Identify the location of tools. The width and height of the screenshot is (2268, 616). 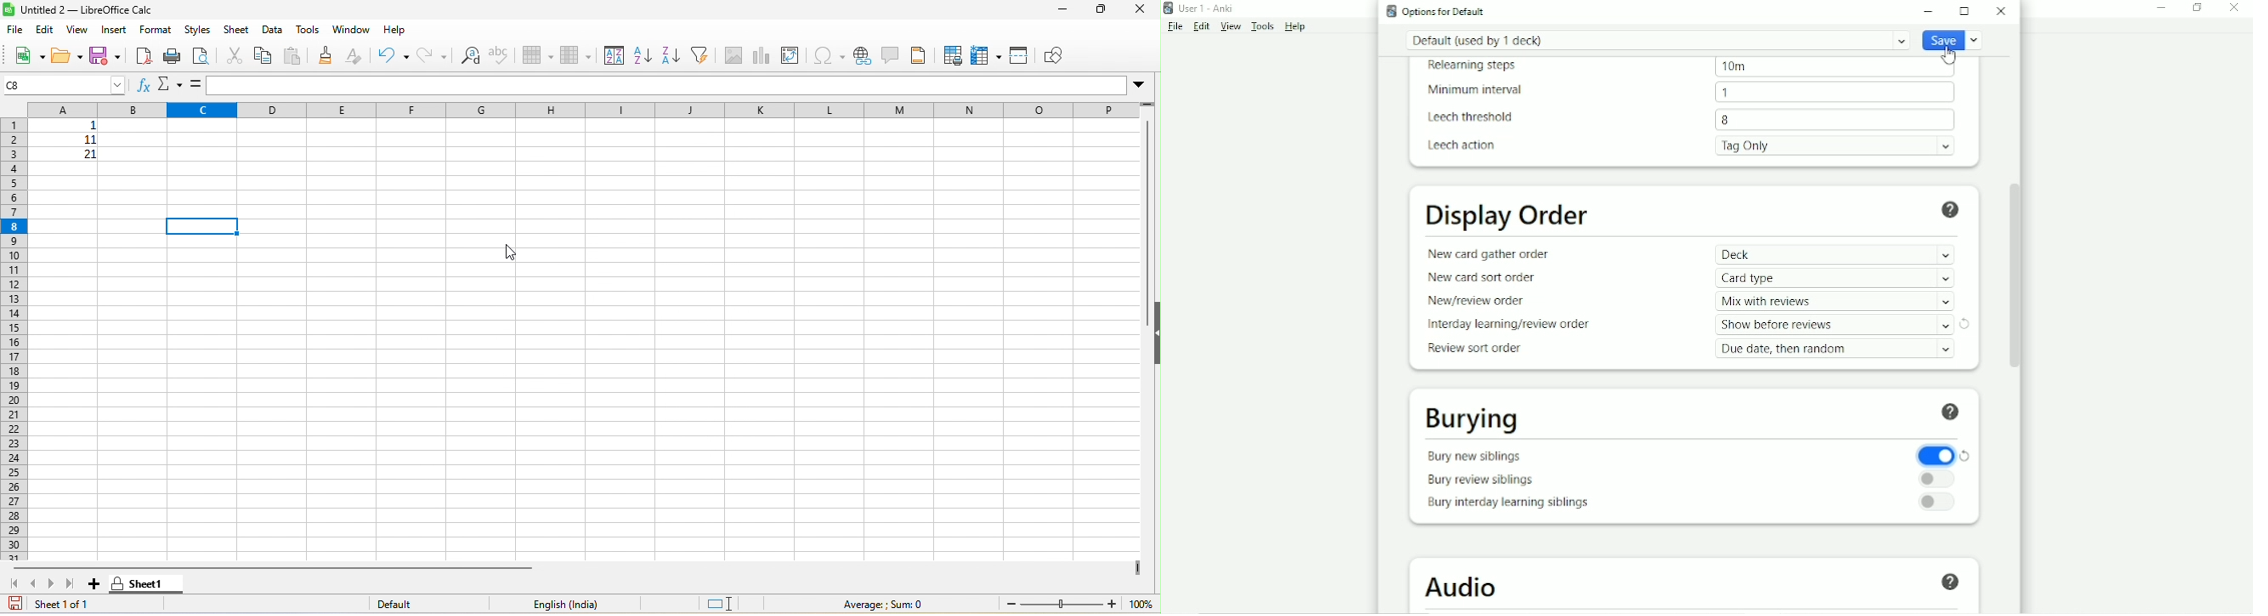
(306, 29).